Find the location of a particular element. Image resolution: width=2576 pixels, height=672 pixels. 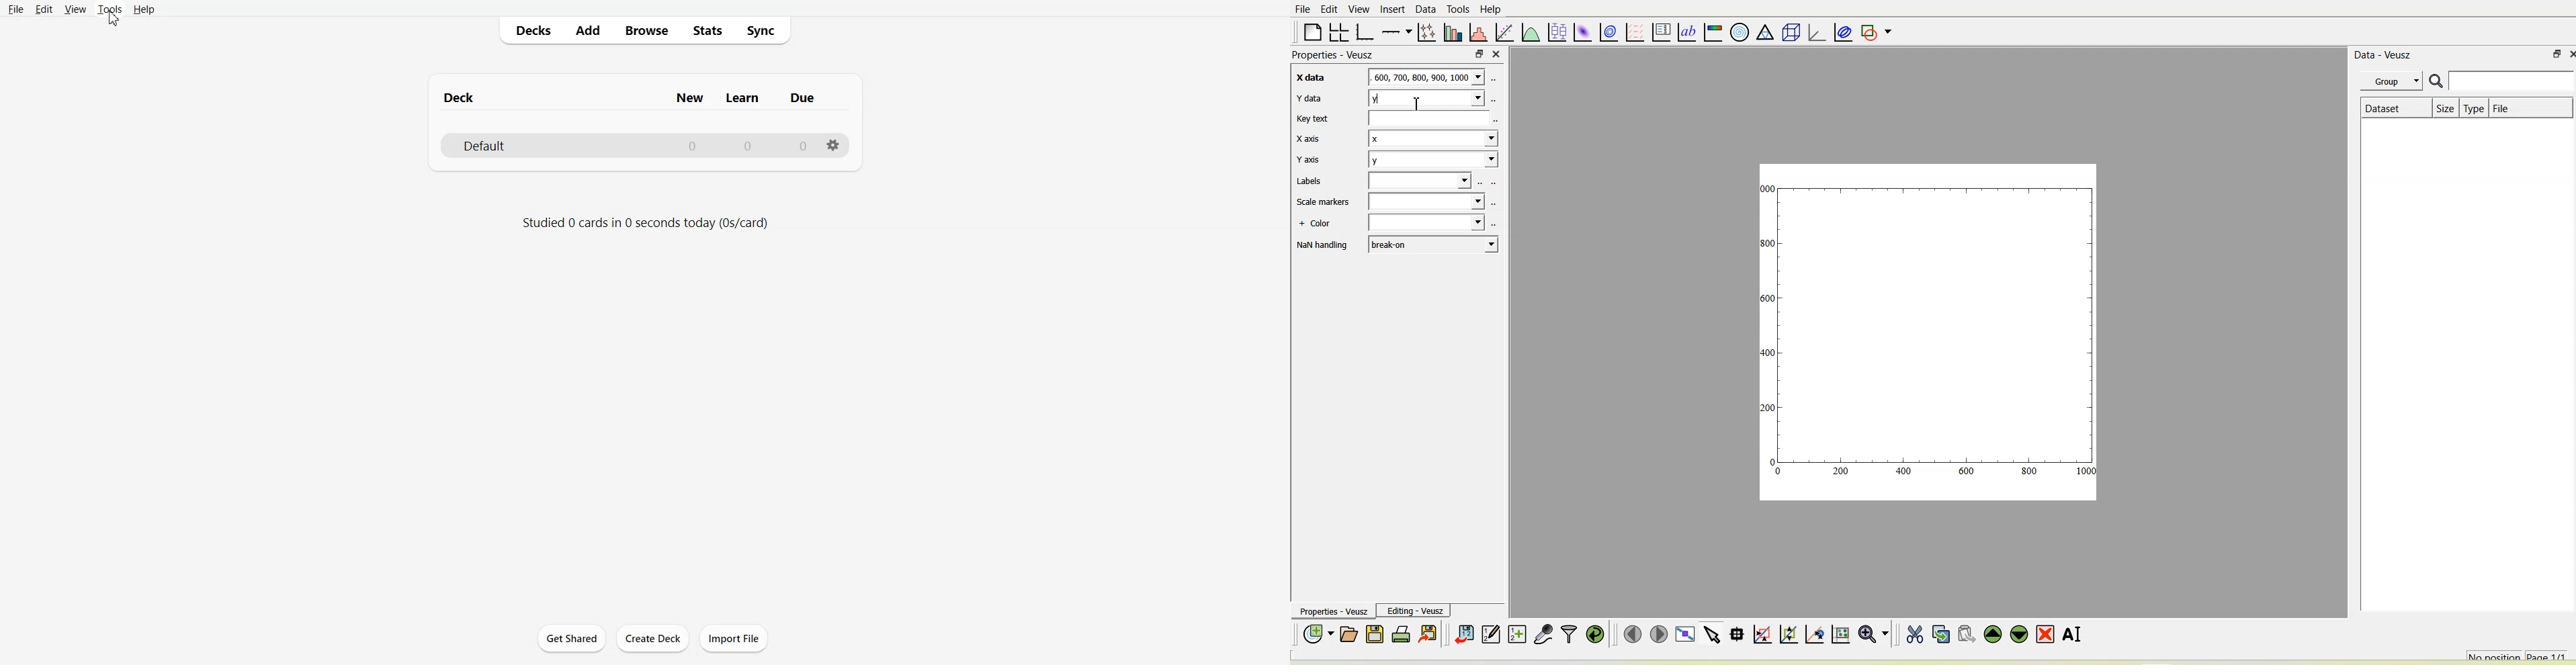

Decks is located at coordinates (529, 30).